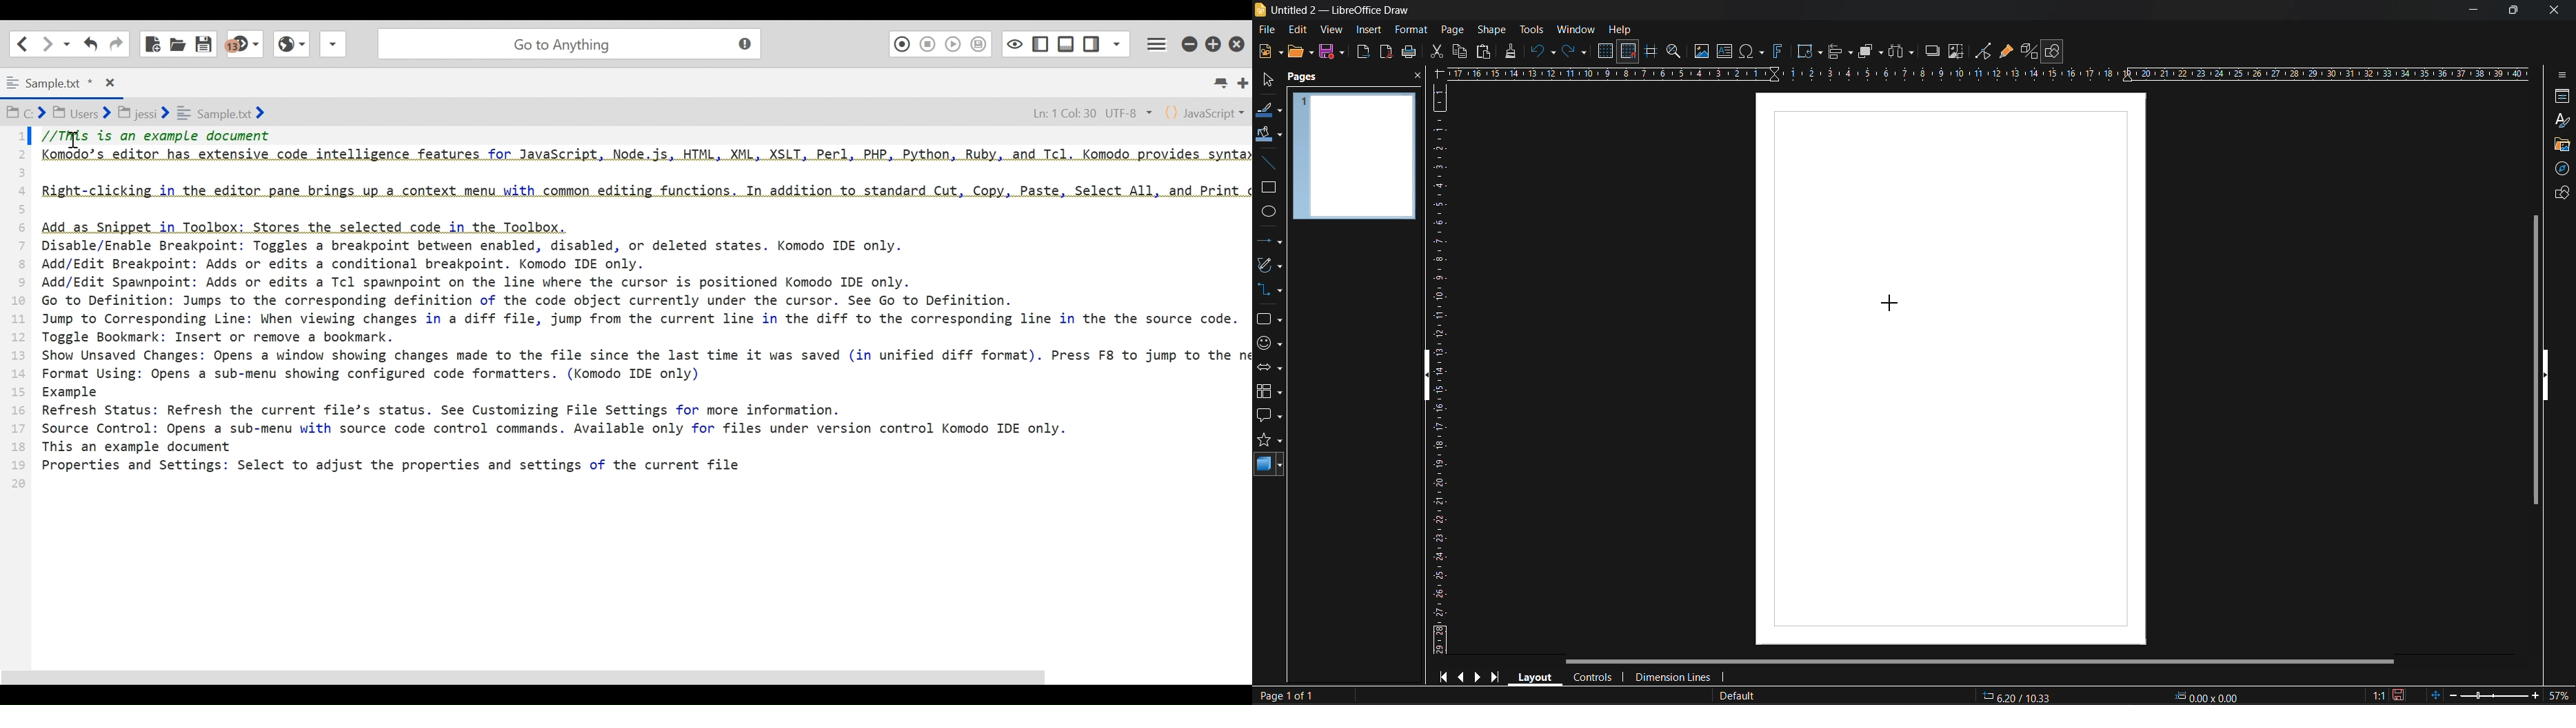  Describe the element at coordinates (1493, 676) in the screenshot. I see `last` at that location.